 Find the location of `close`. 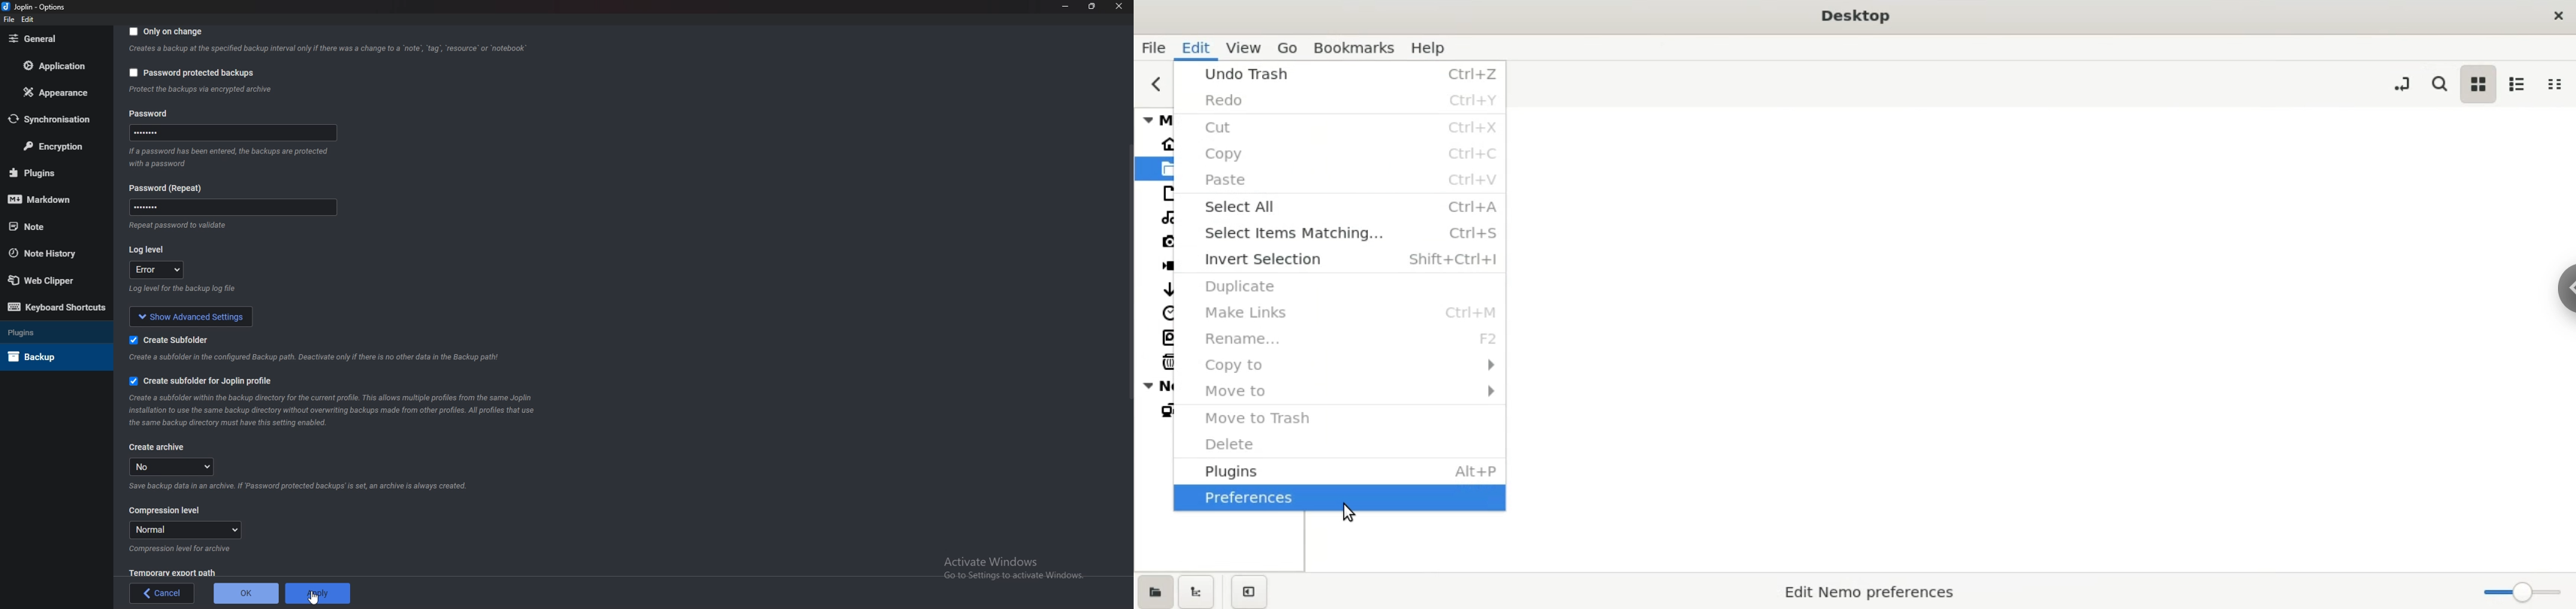

close is located at coordinates (1118, 6).